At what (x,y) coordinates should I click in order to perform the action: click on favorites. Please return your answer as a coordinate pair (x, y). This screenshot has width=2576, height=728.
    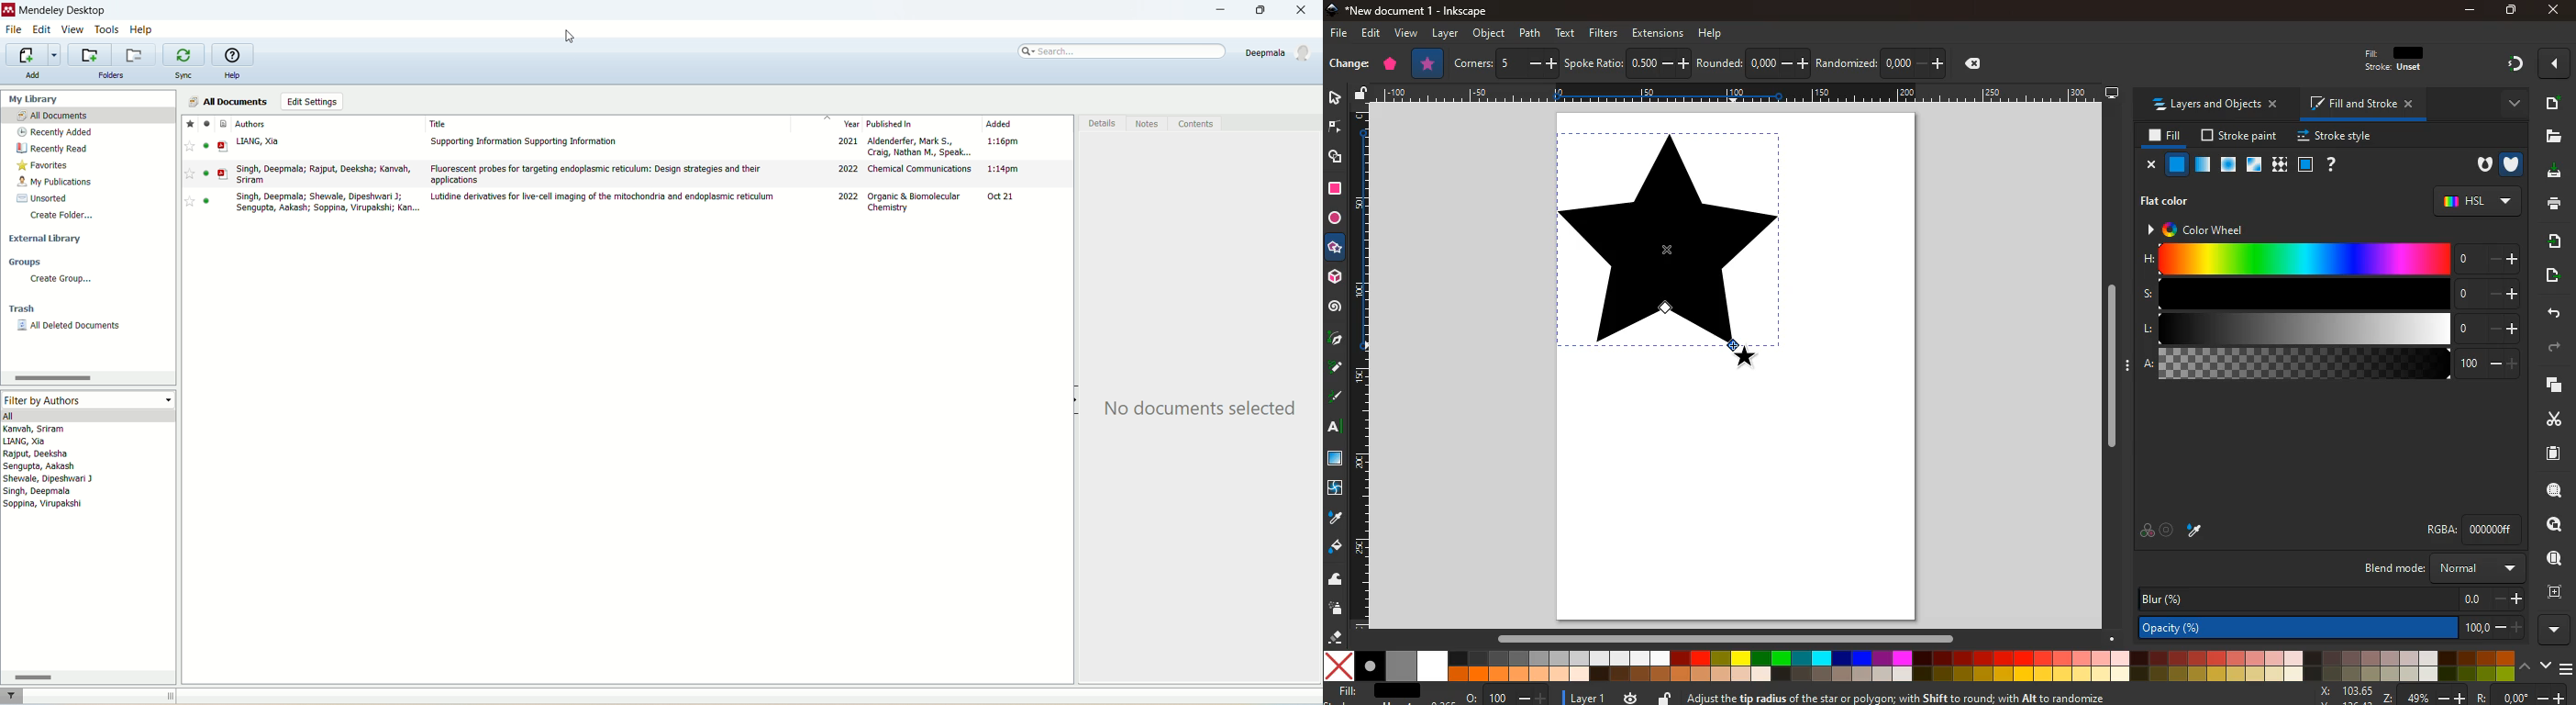
    Looking at the image, I should click on (43, 166).